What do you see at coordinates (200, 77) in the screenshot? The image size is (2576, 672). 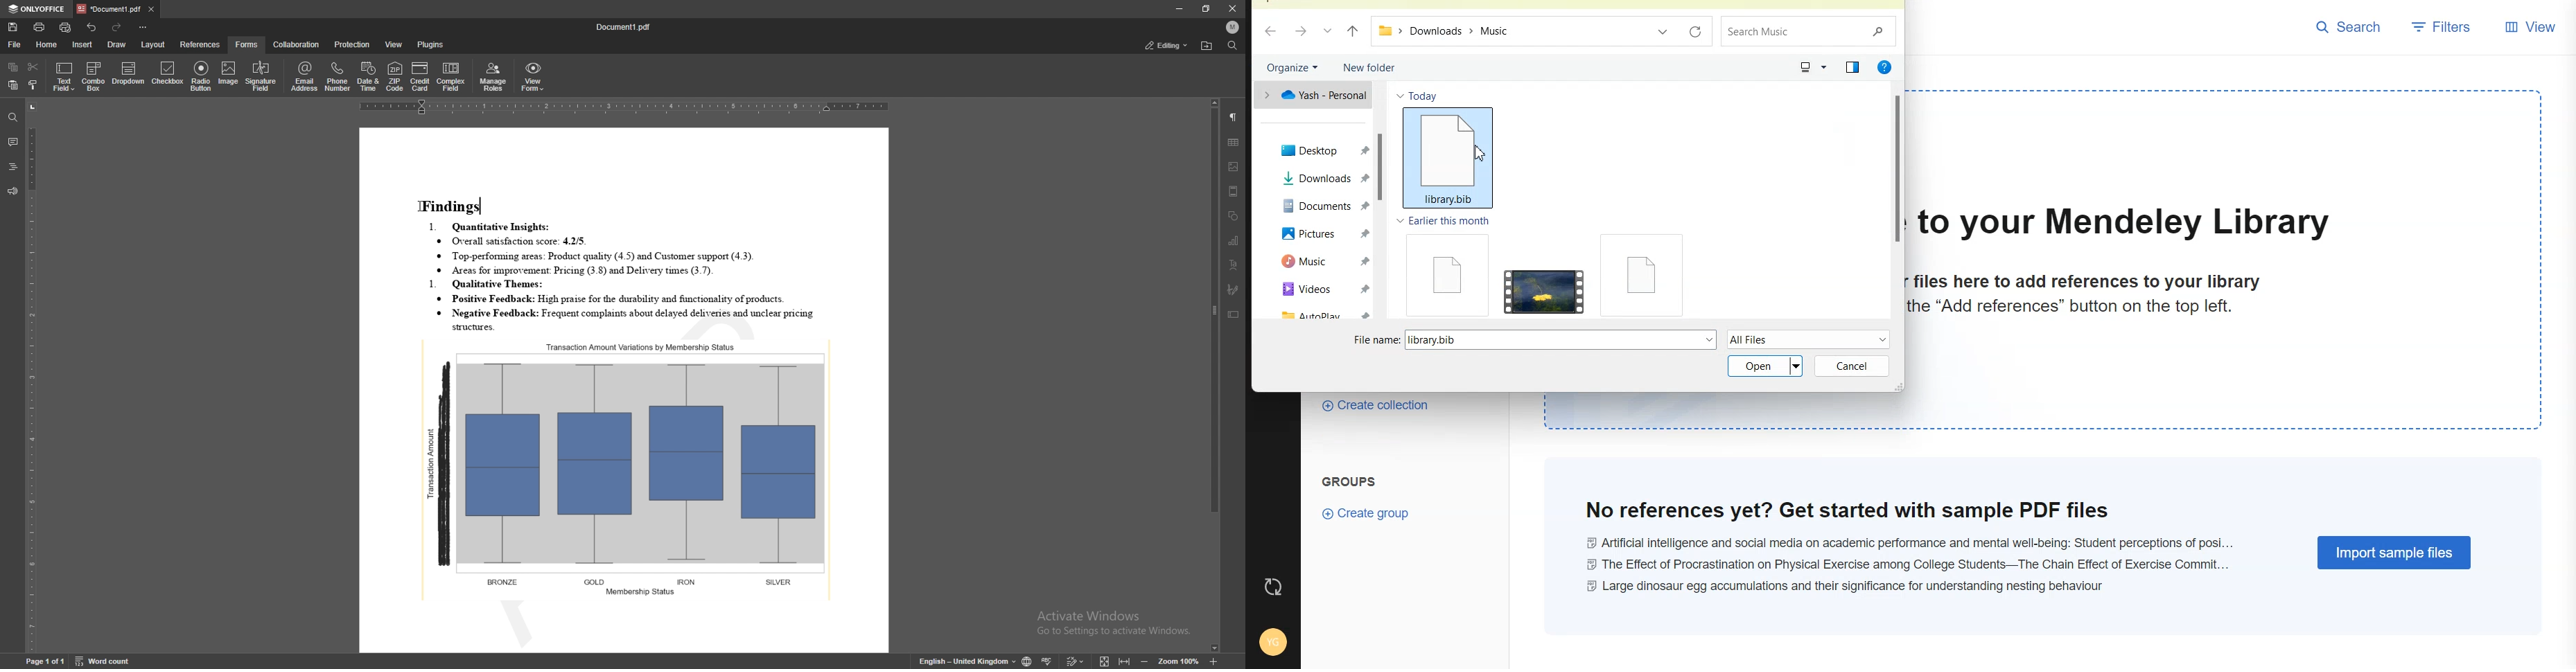 I see `radio button` at bounding box center [200, 77].